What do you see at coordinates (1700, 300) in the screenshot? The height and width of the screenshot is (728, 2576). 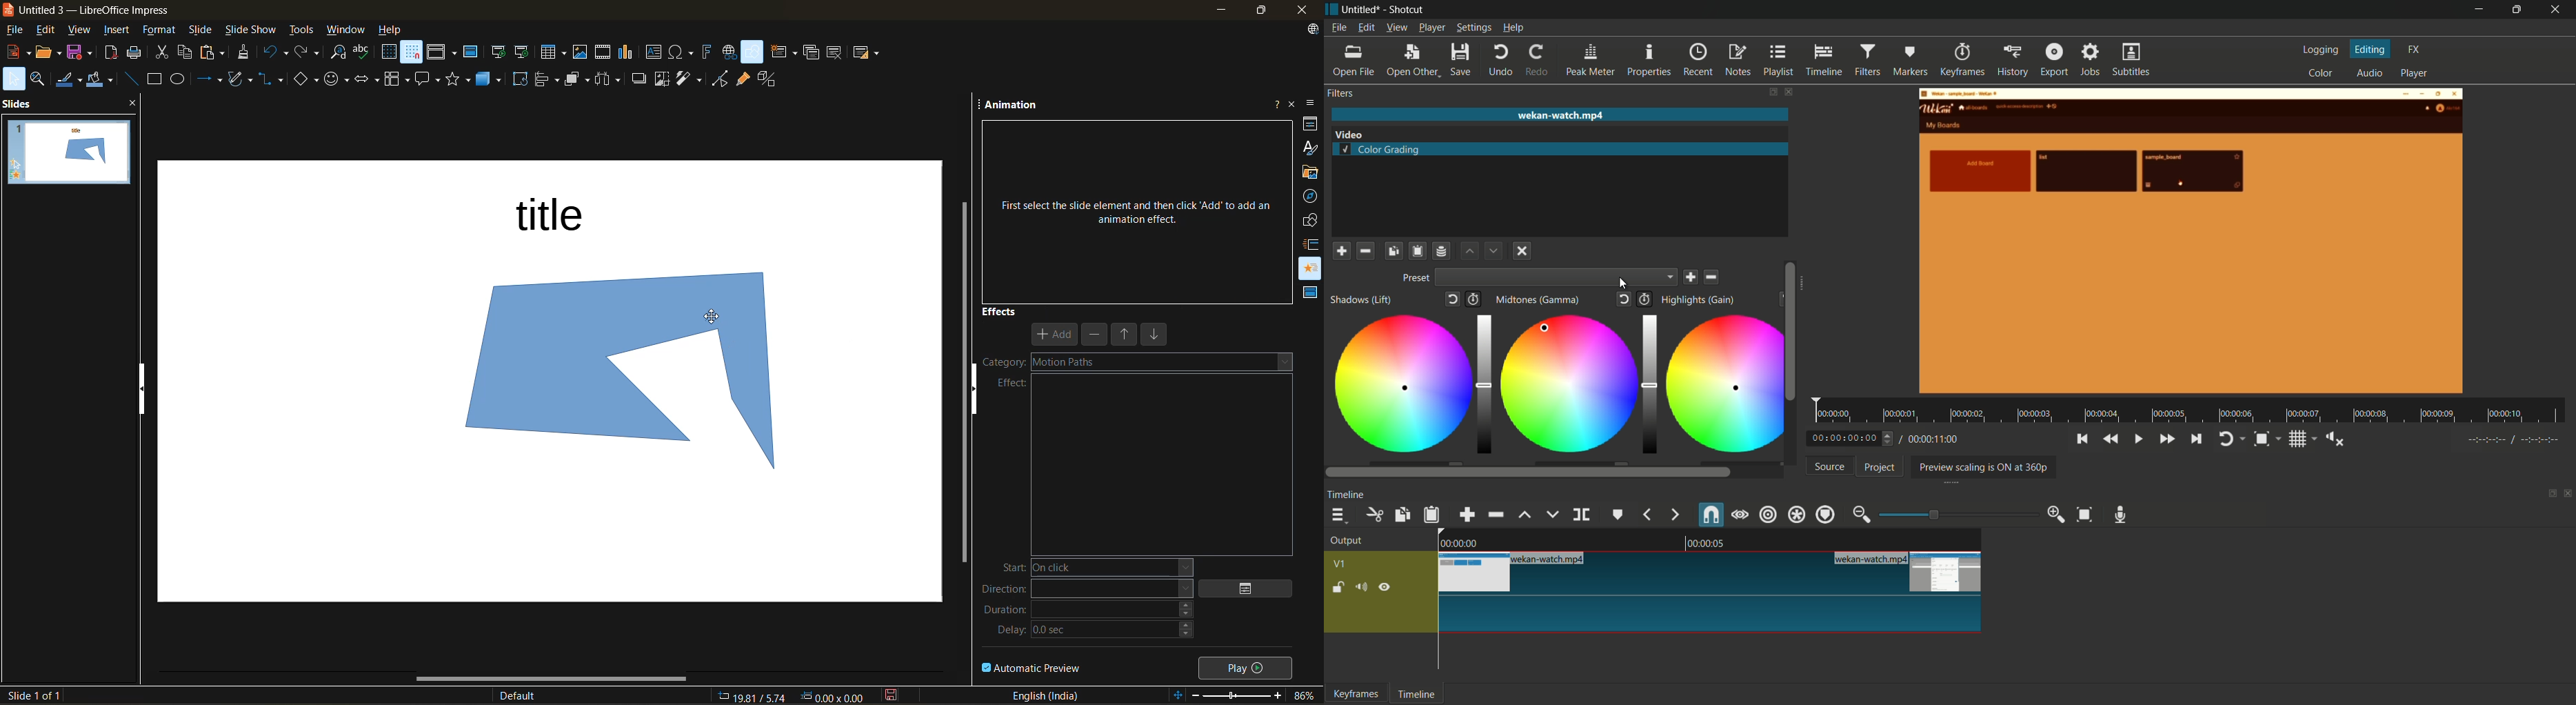 I see `highlights(gain)` at bounding box center [1700, 300].